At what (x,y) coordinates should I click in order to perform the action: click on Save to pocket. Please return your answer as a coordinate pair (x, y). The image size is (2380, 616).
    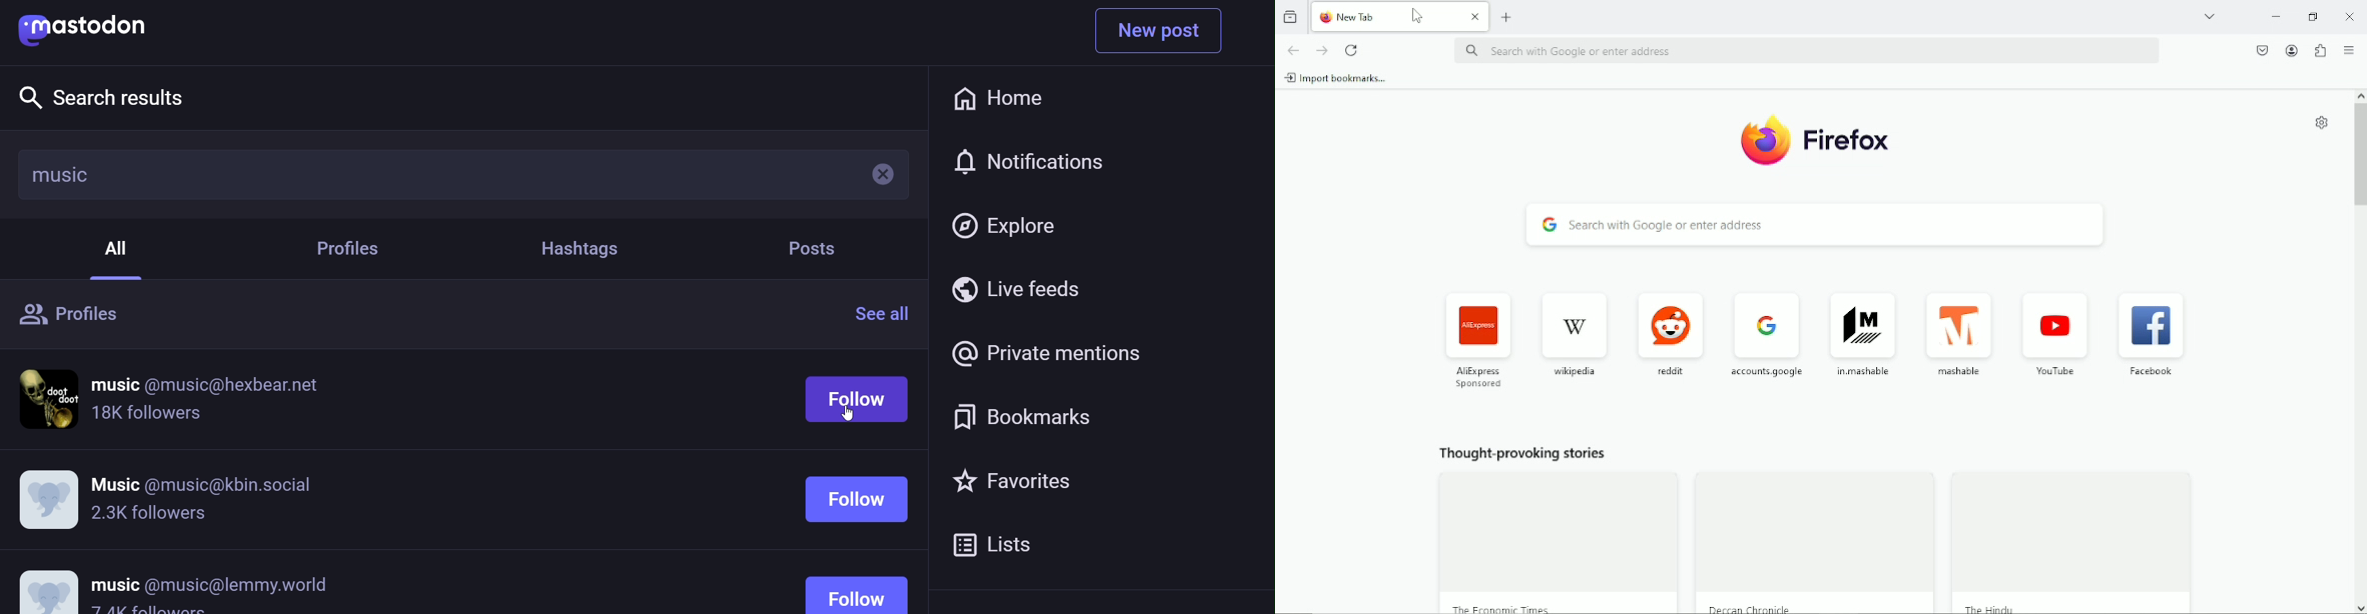
    Looking at the image, I should click on (2262, 53).